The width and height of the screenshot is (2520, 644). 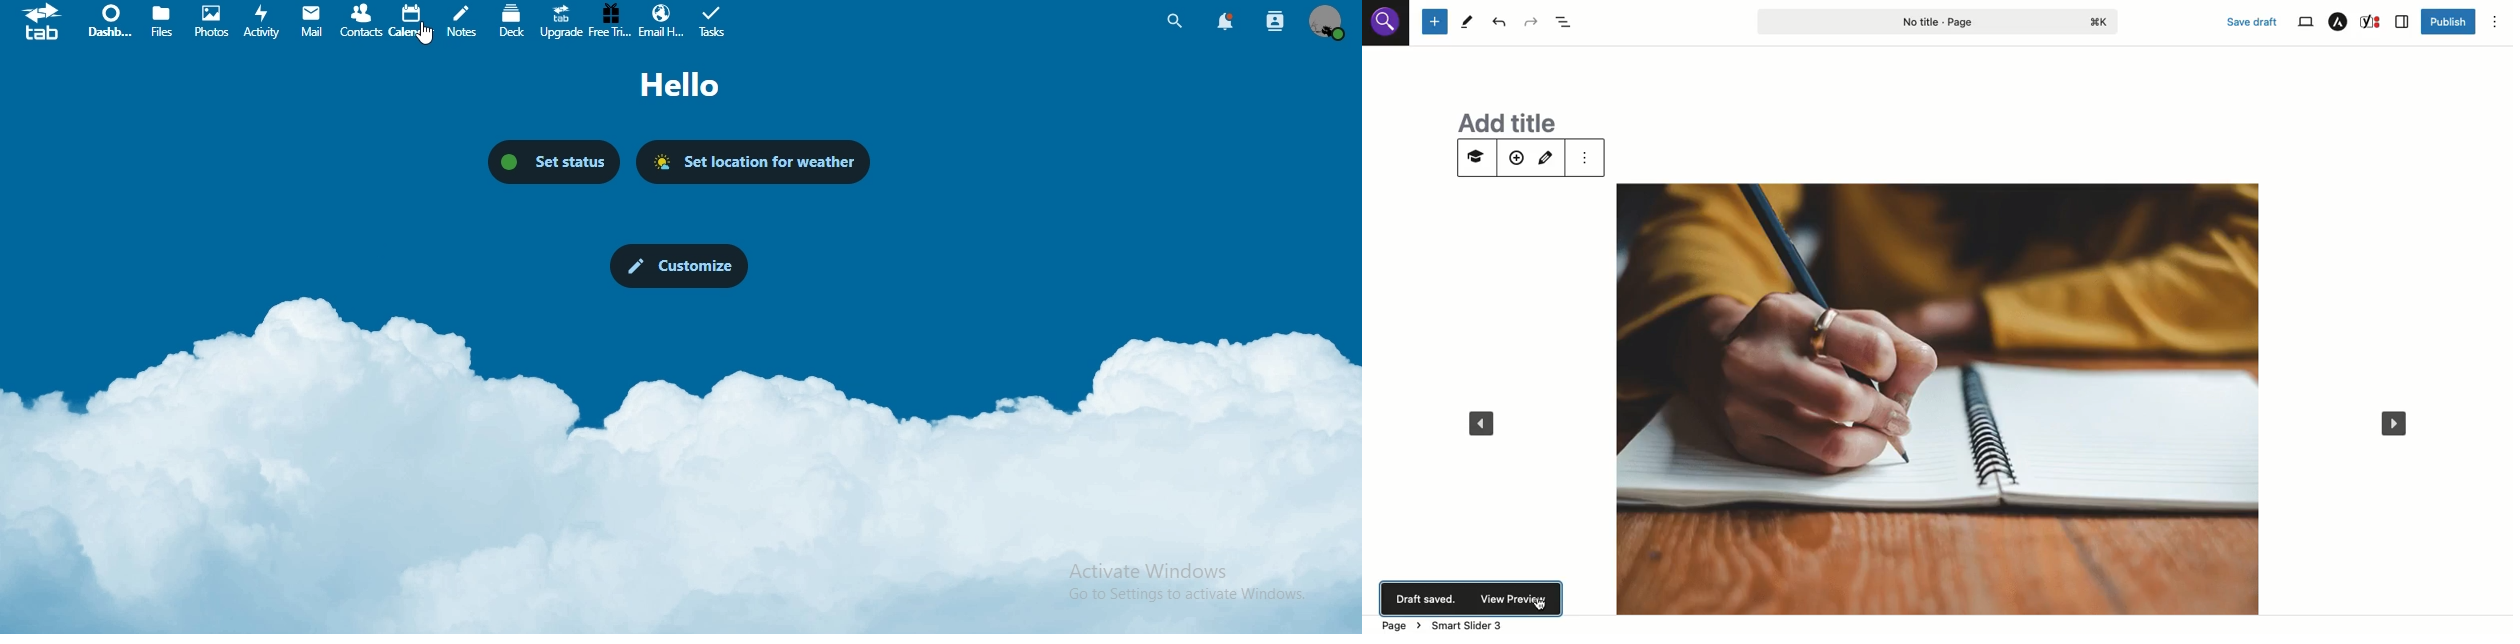 I want to click on hello, so click(x=689, y=87).